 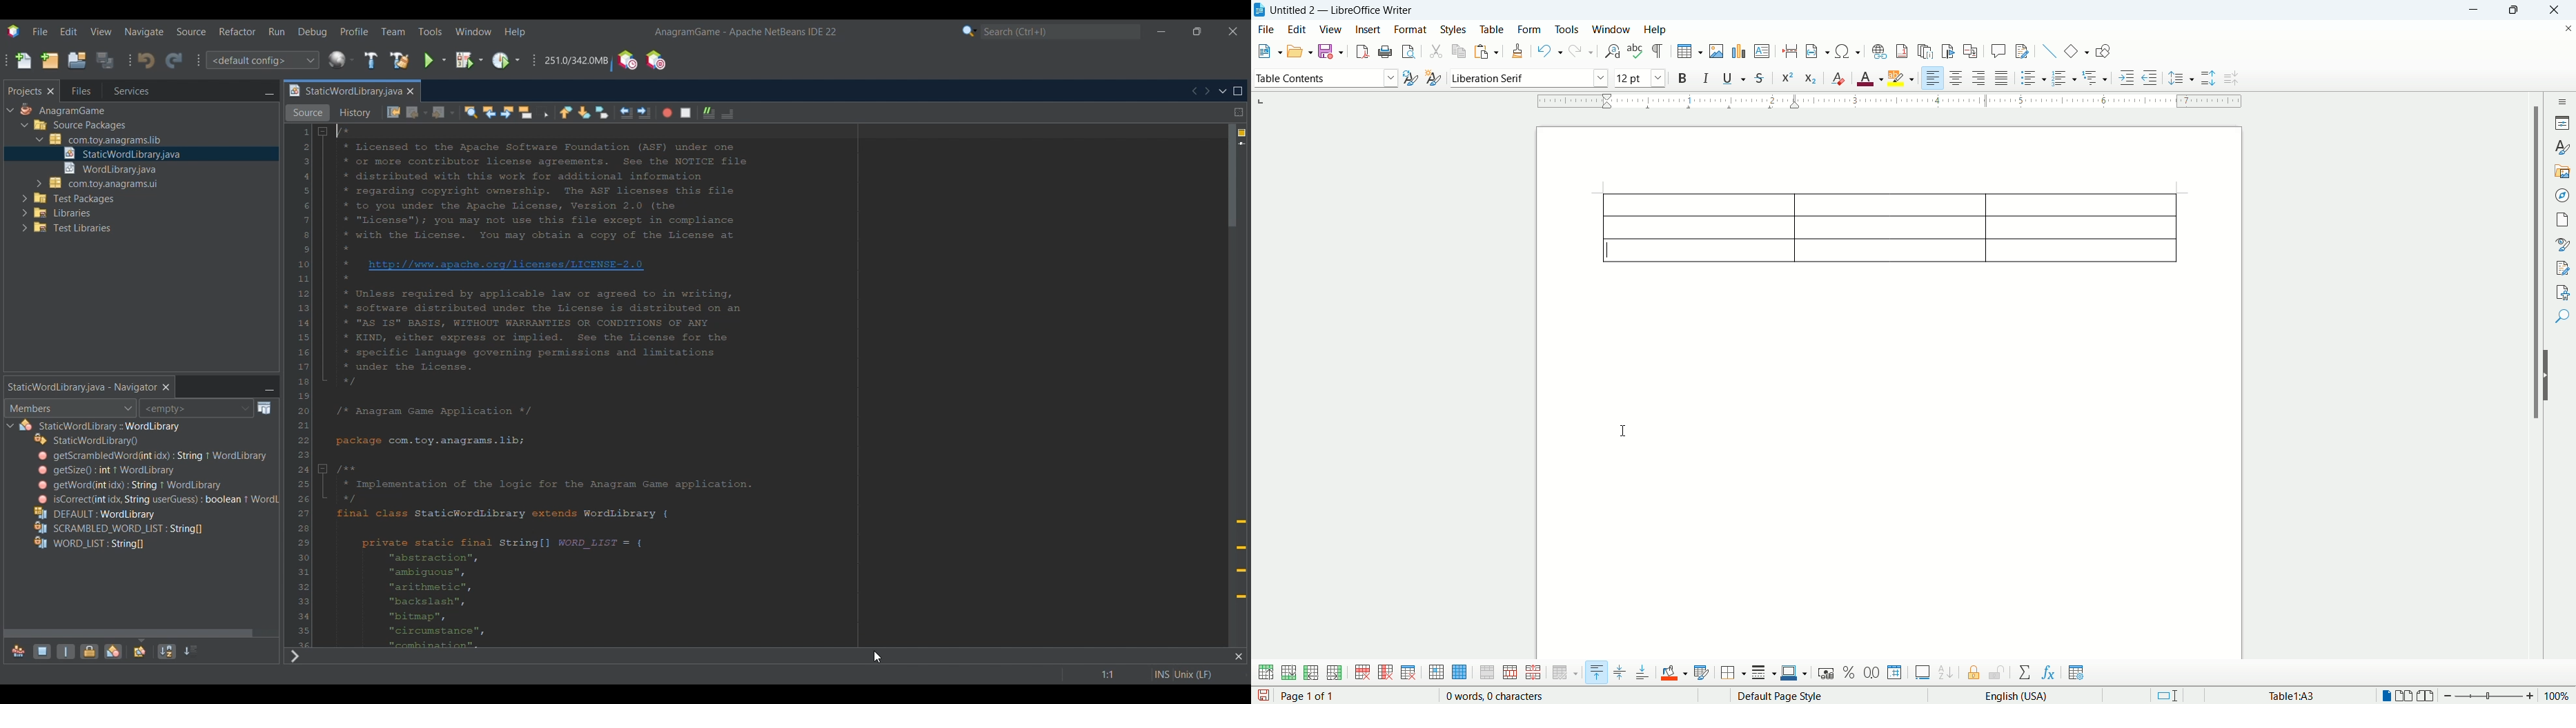 What do you see at coordinates (1810, 78) in the screenshot?
I see `subscript` at bounding box center [1810, 78].